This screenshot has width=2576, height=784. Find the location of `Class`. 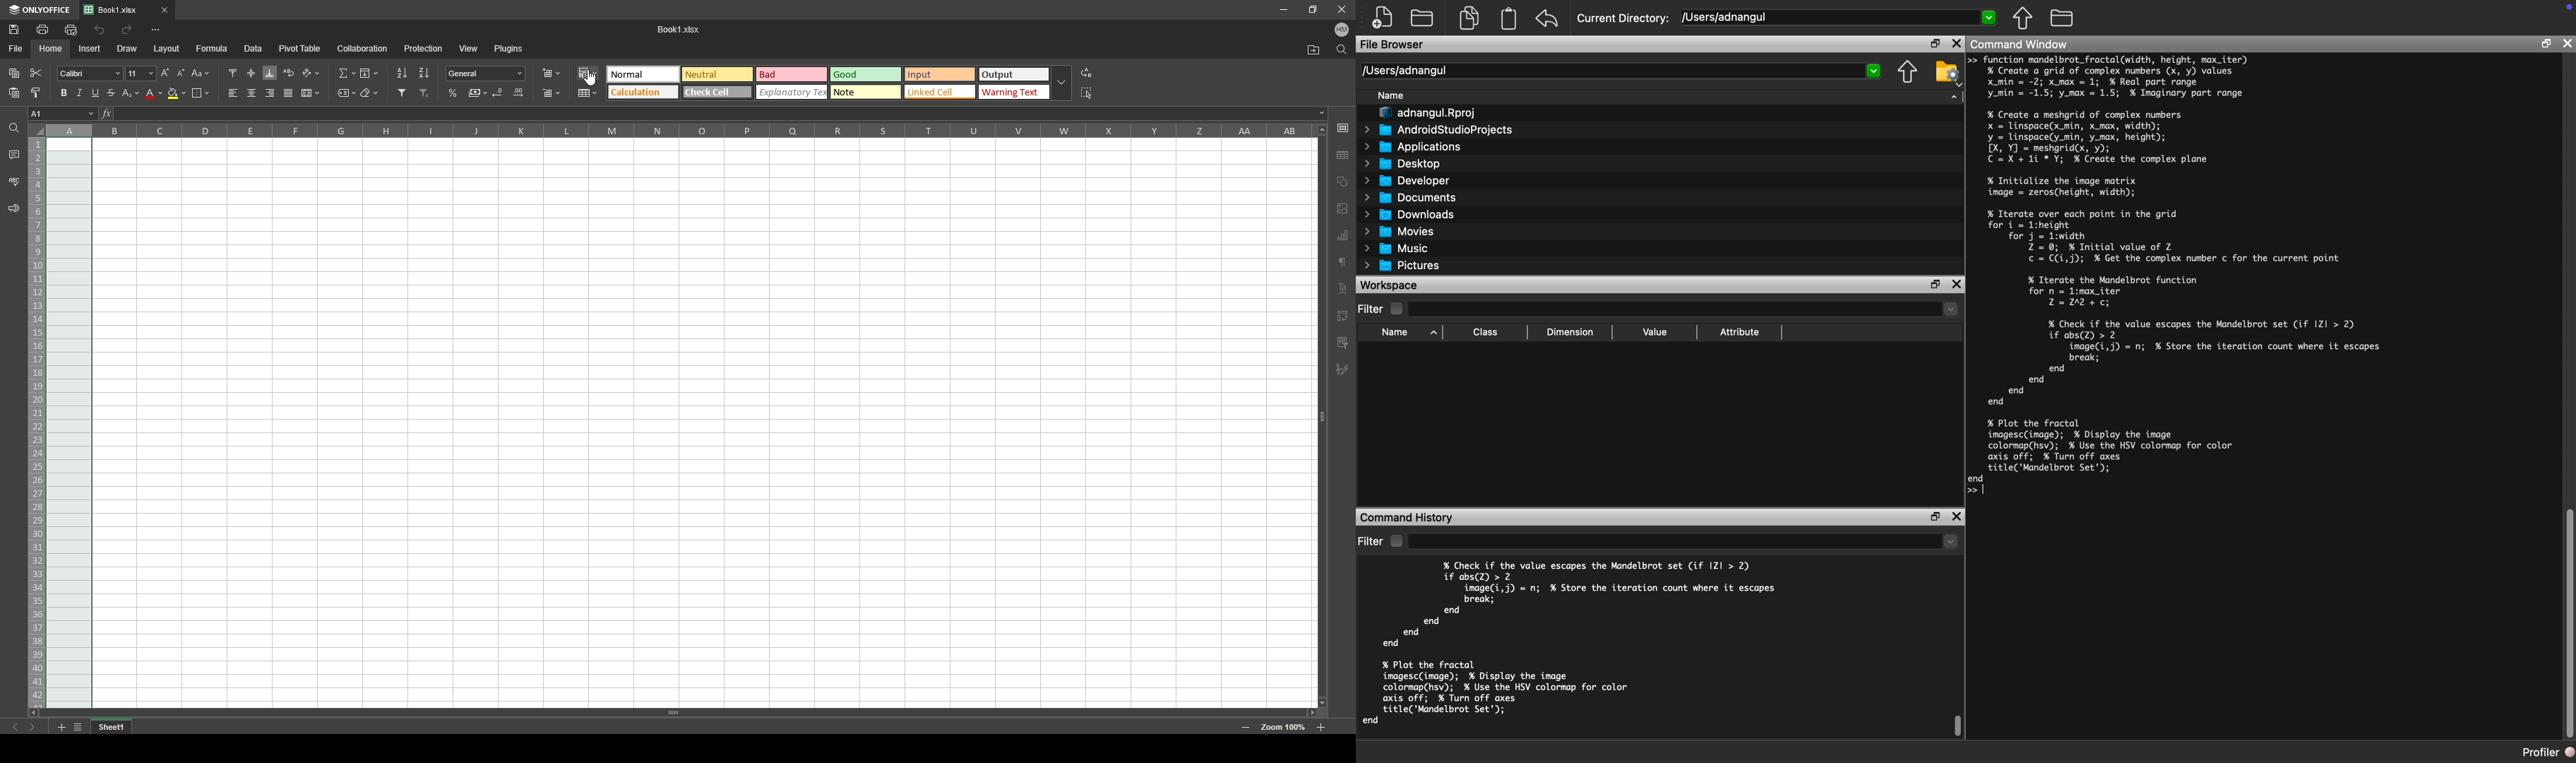

Class is located at coordinates (1487, 331).